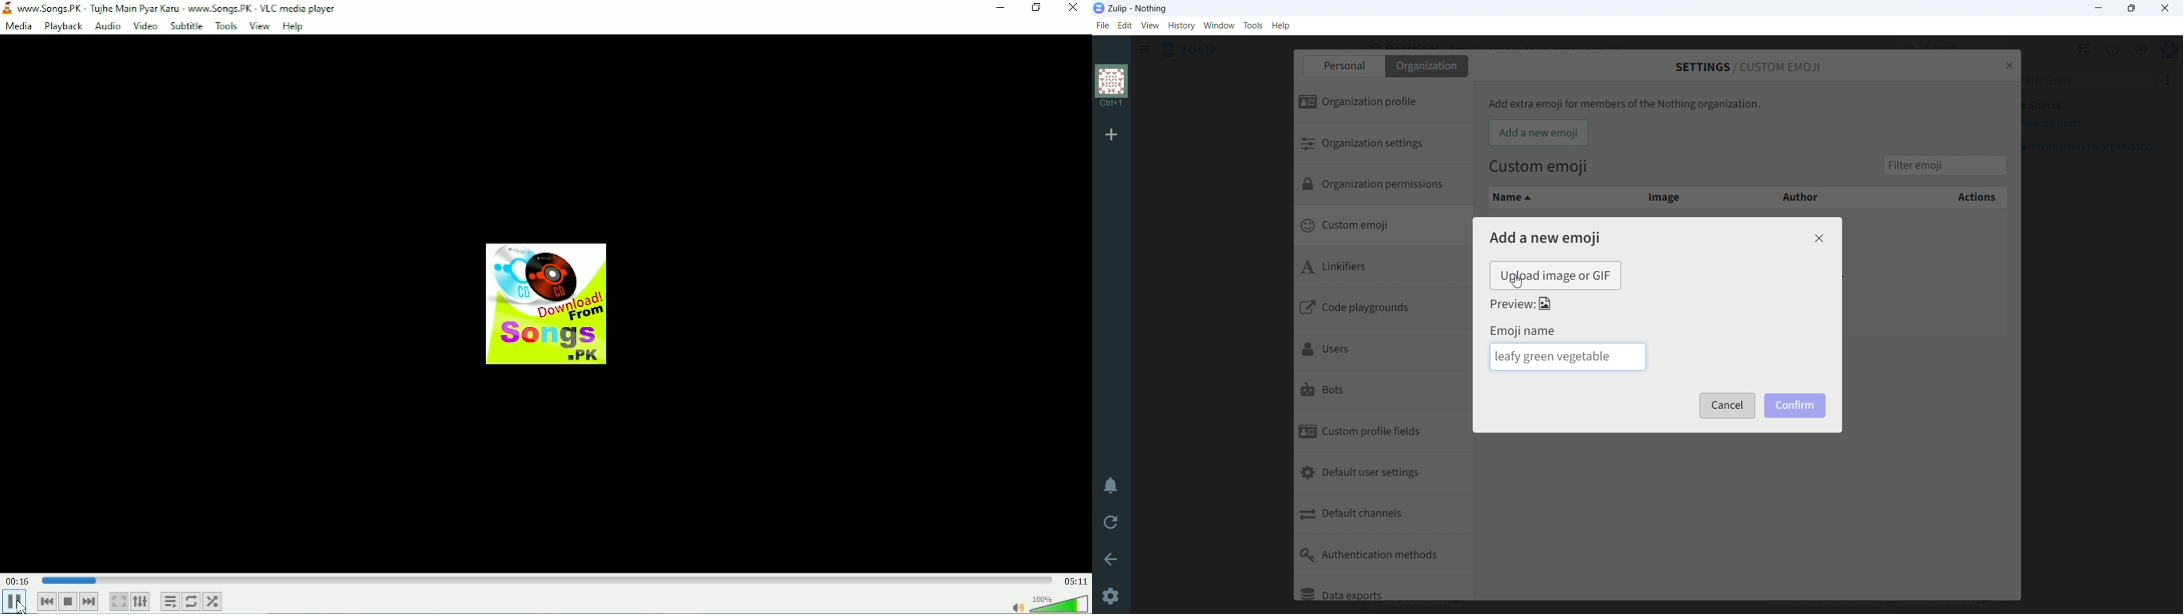 This screenshot has width=2184, height=616. Describe the element at coordinates (548, 301) in the screenshot. I see `Audio track` at that location.